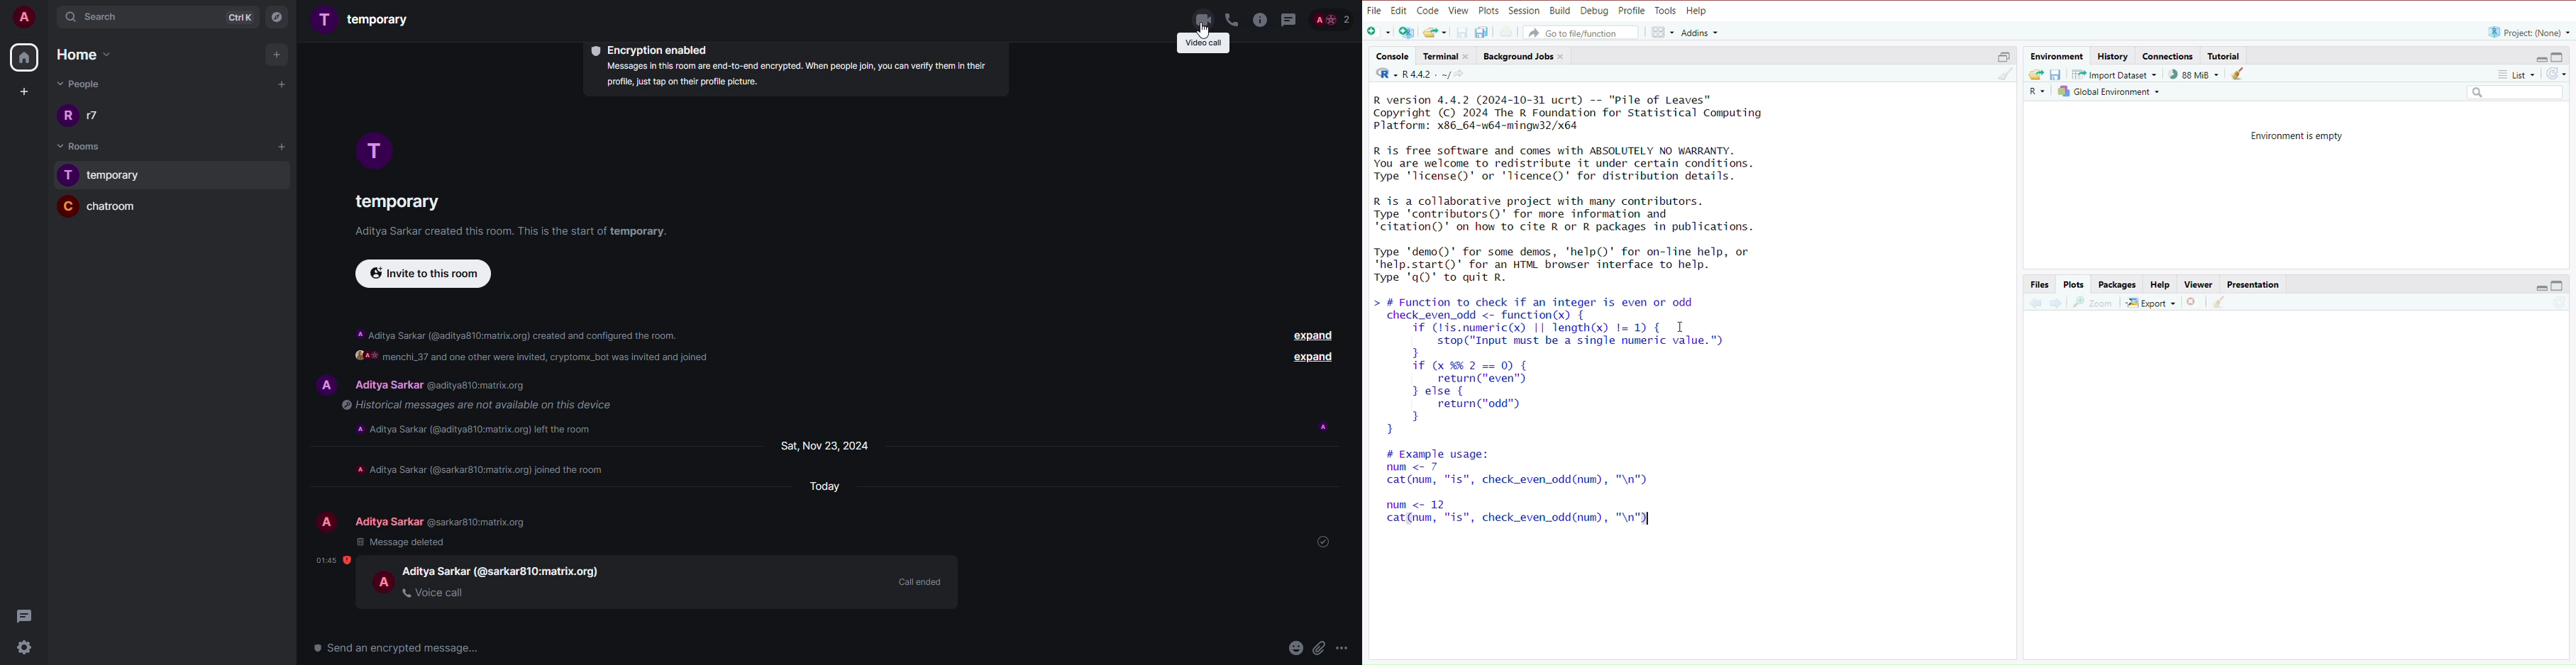 The width and height of the screenshot is (2576, 672). Describe the element at coordinates (1699, 11) in the screenshot. I see `help` at that location.